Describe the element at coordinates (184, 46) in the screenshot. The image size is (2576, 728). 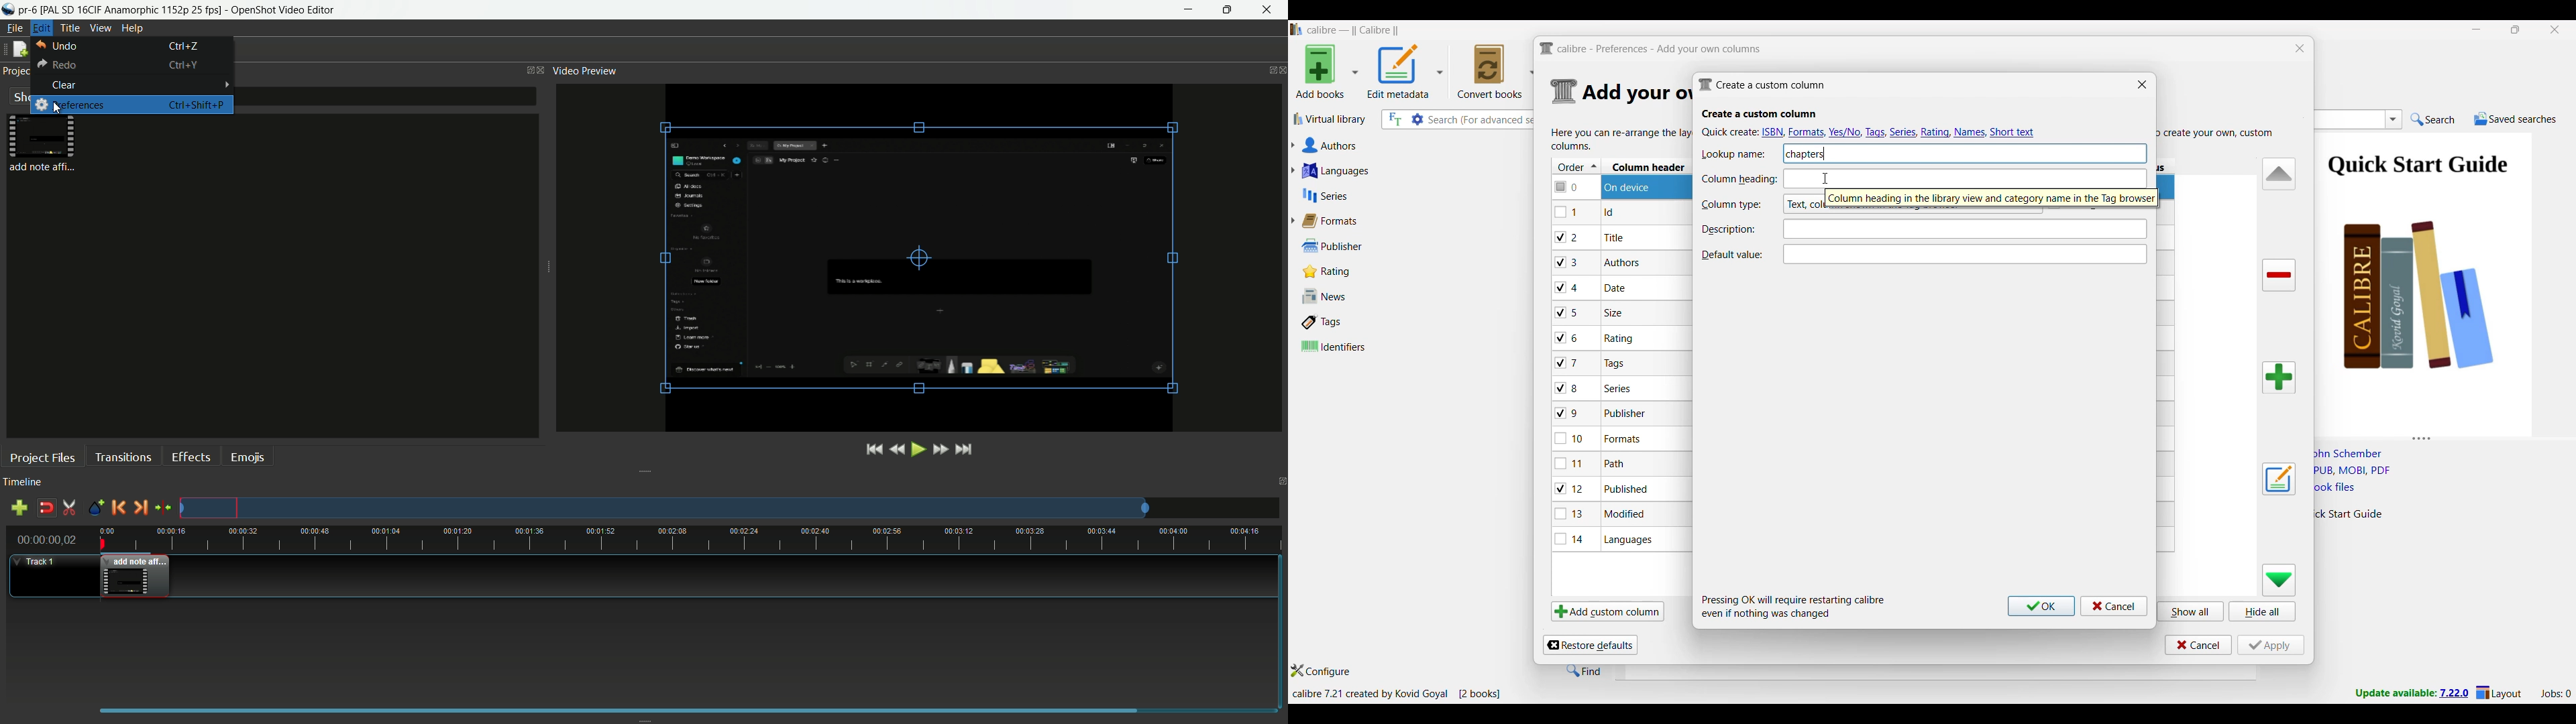
I see `keyboard shortcut` at that location.